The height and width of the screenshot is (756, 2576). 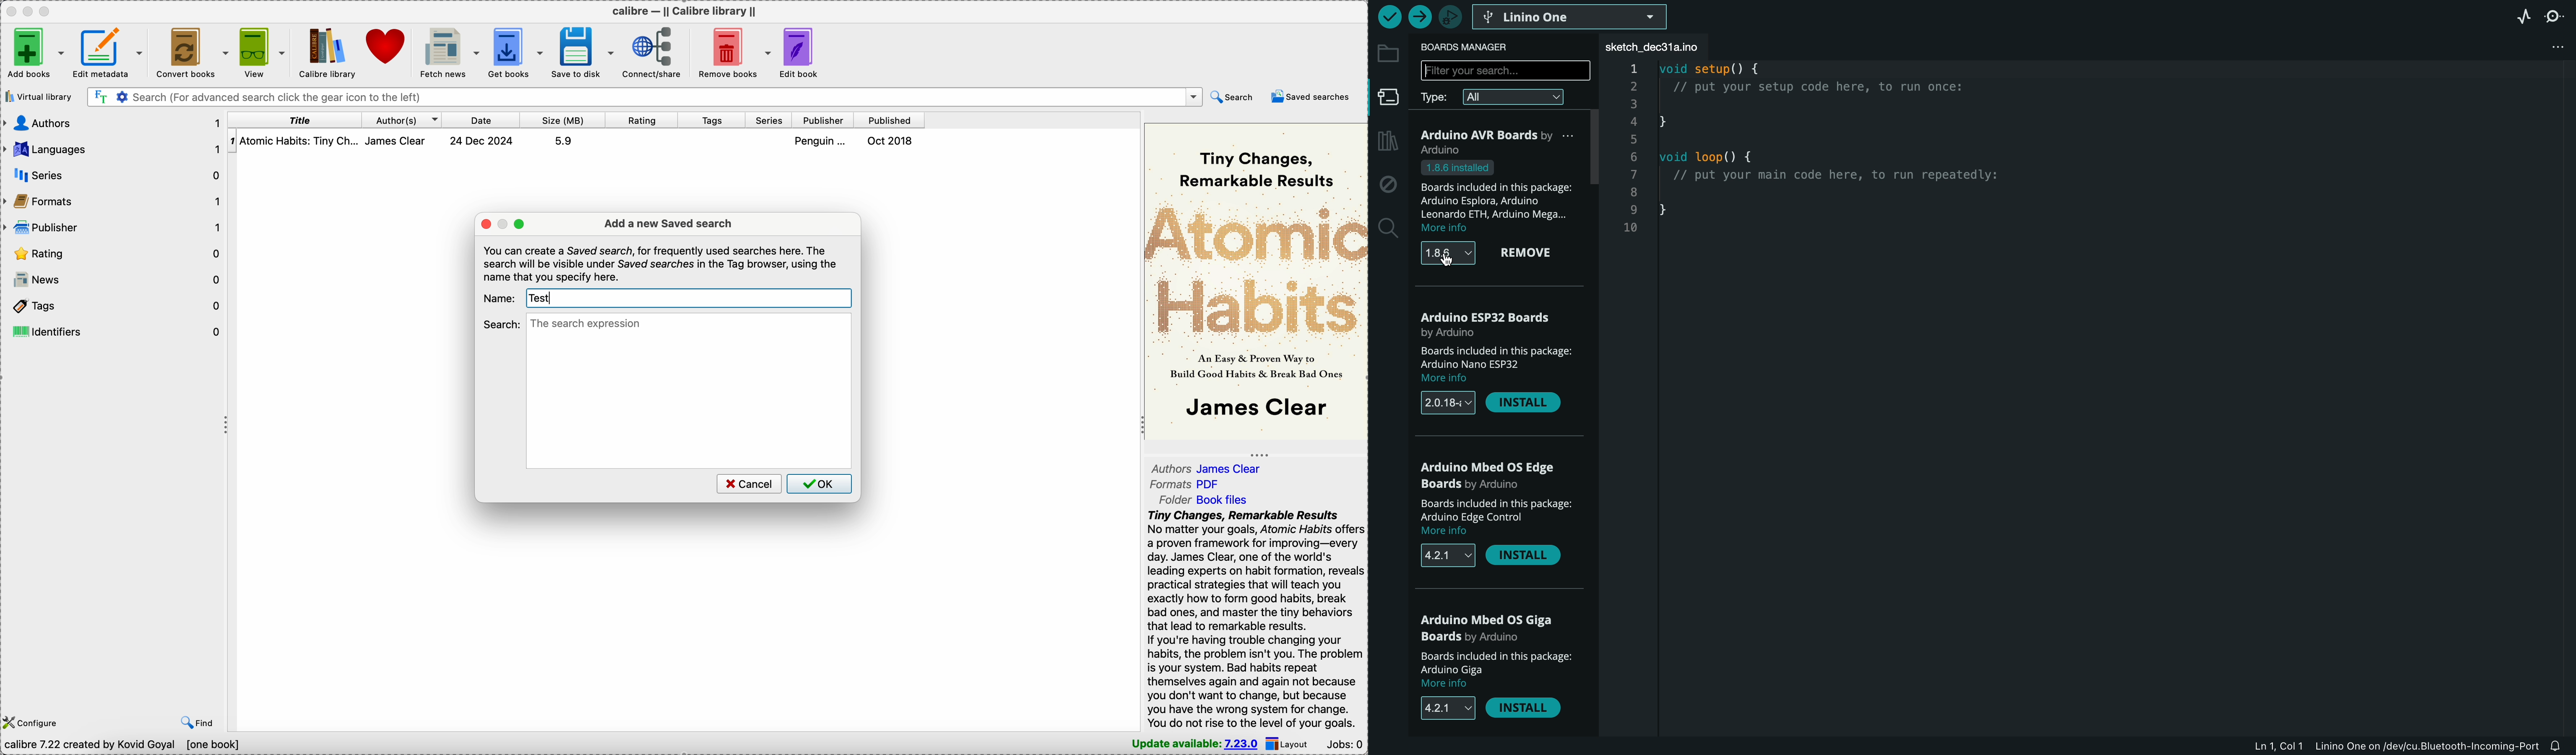 I want to click on Oct 2018, so click(x=891, y=141).